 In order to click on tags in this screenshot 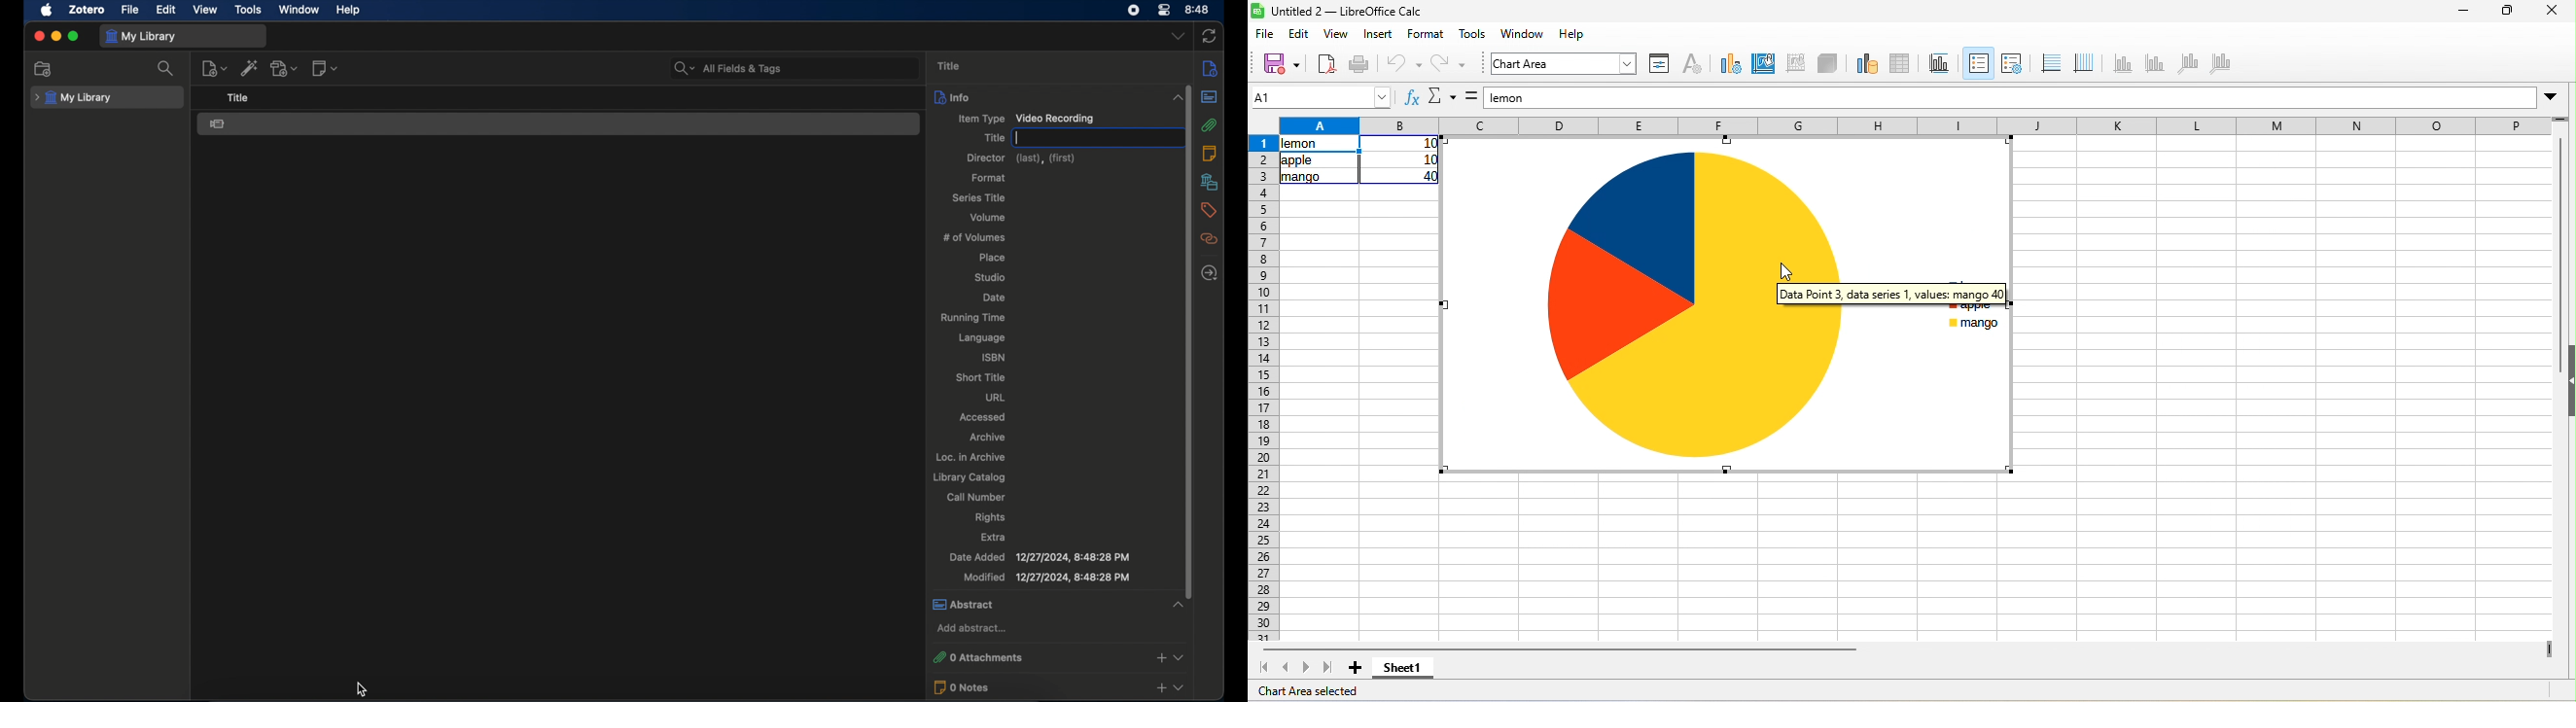, I will do `click(1209, 210)`.